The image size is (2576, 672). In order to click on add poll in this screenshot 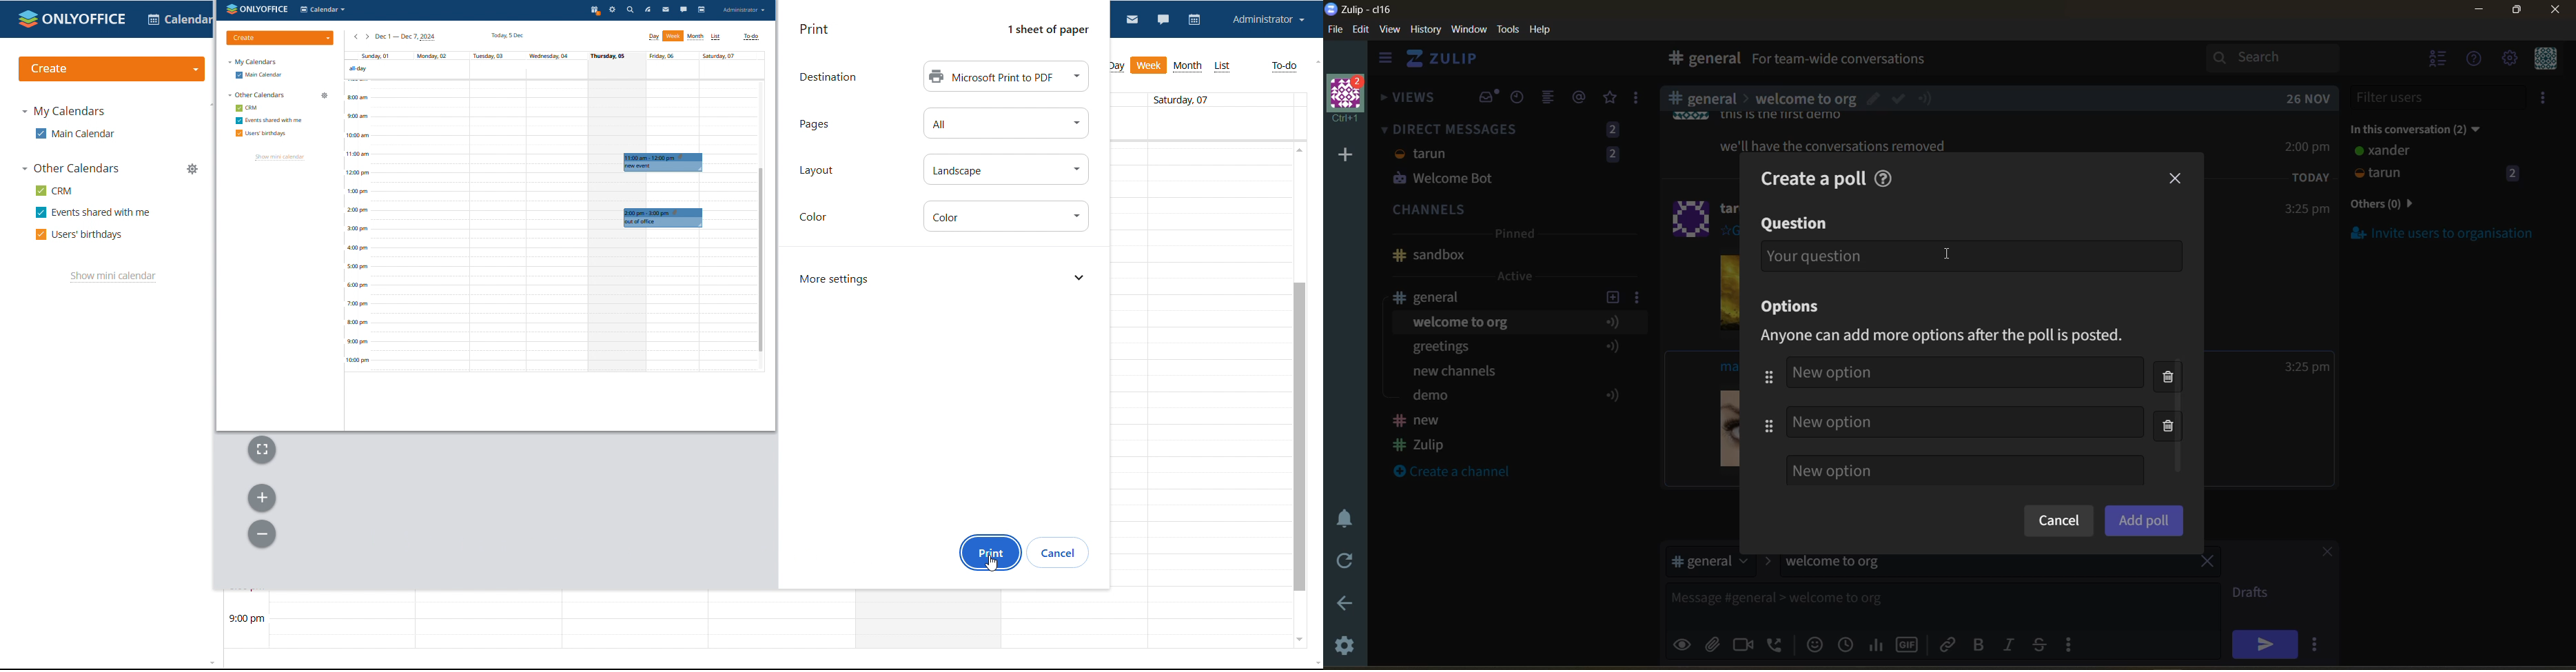, I will do `click(2144, 520)`.